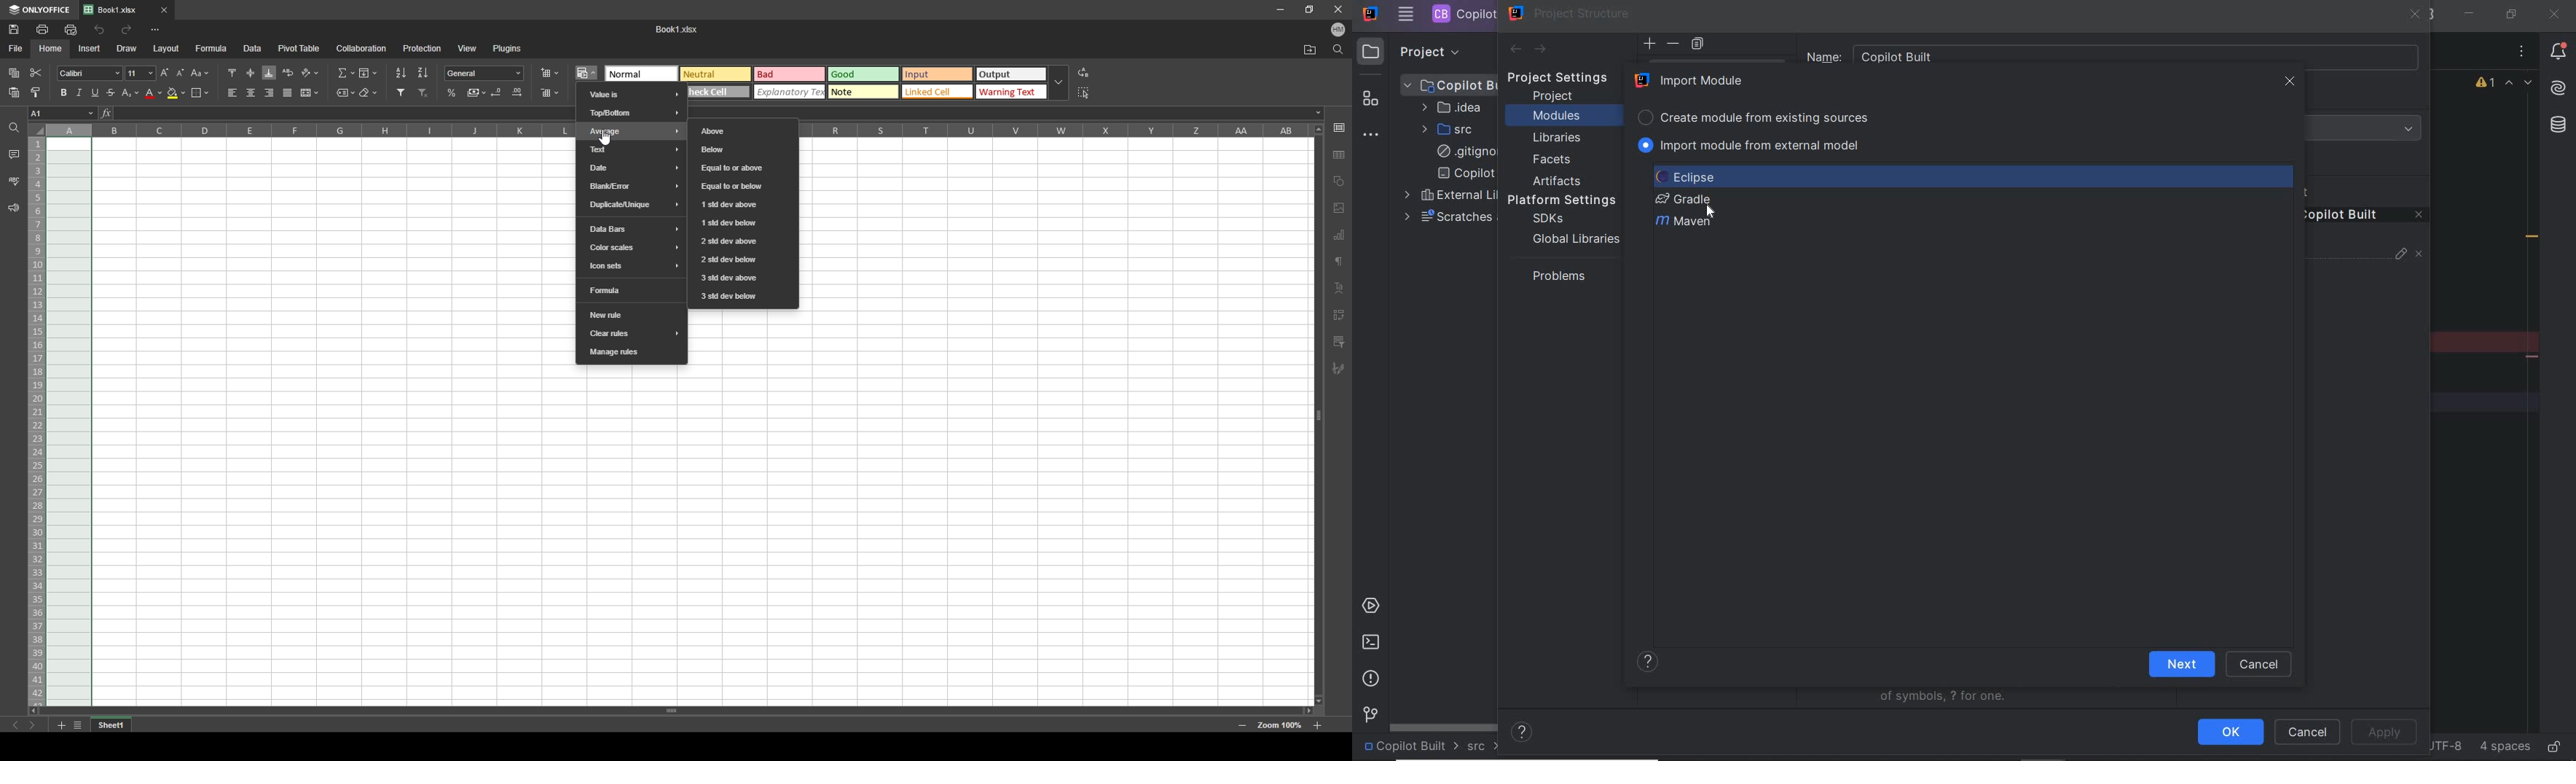 This screenshot has width=2576, height=784. Describe the element at coordinates (1338, 369) in the screenshot. I see `pen tool` at that location.